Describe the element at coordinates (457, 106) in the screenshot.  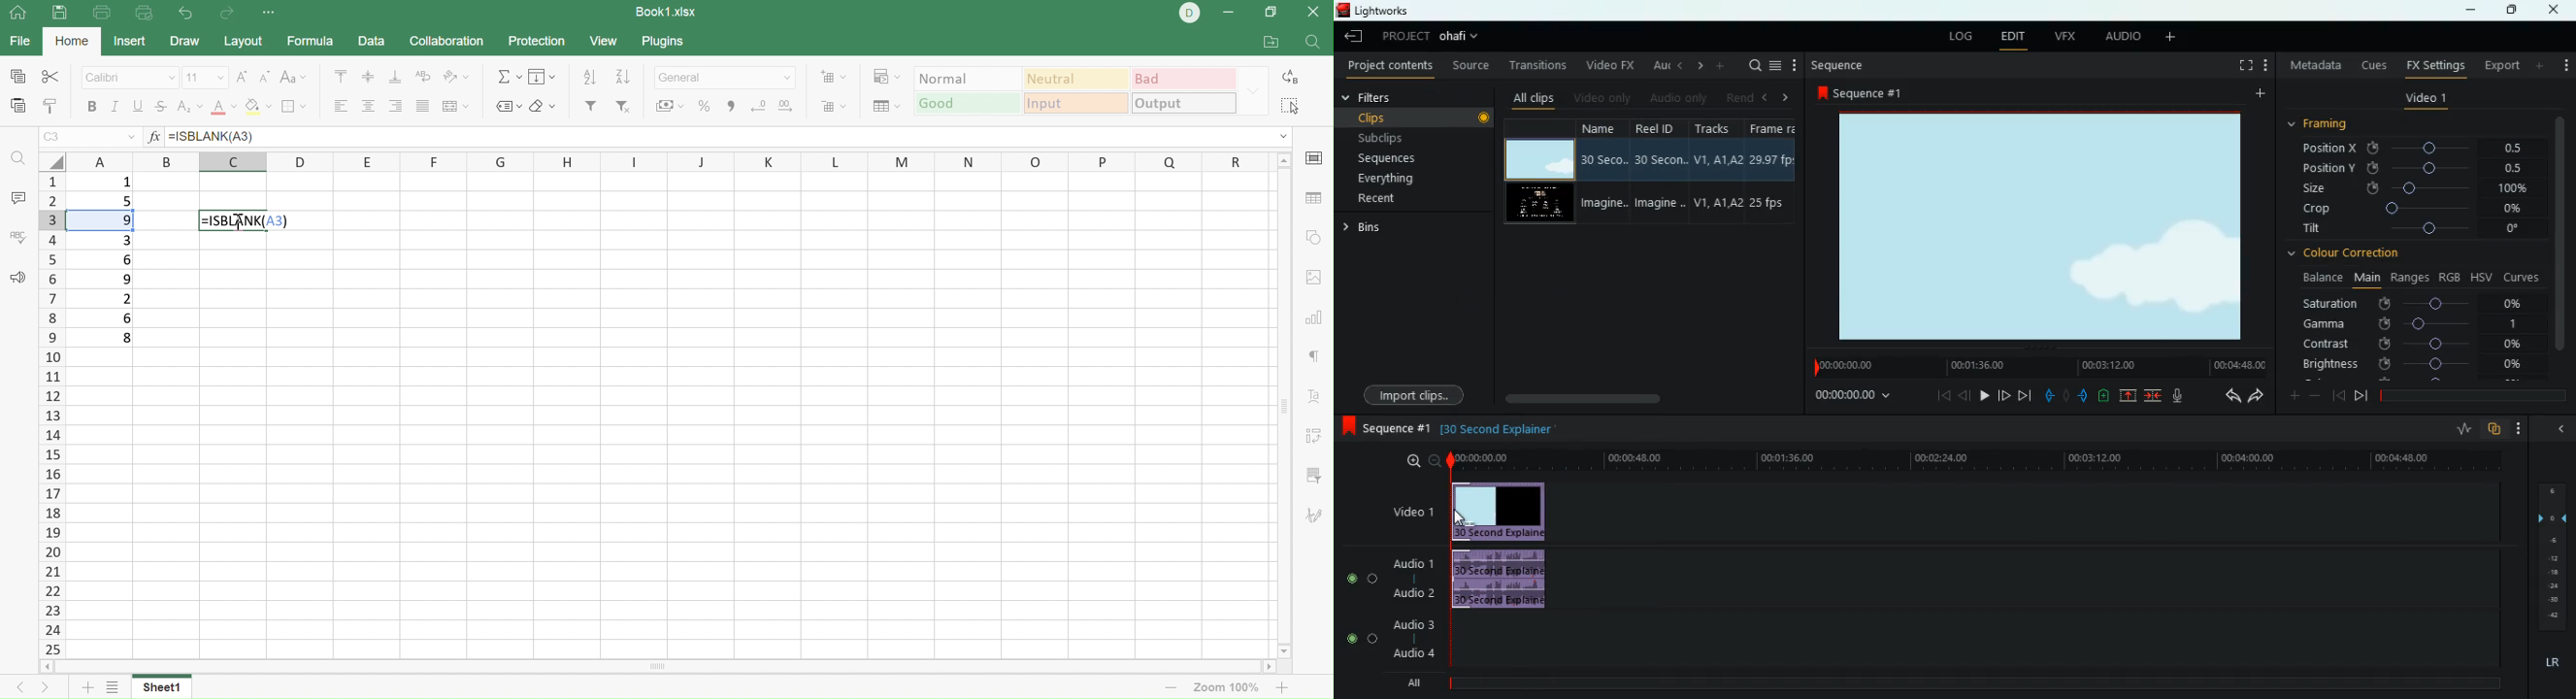
I see `Merge and ceter` at that location.